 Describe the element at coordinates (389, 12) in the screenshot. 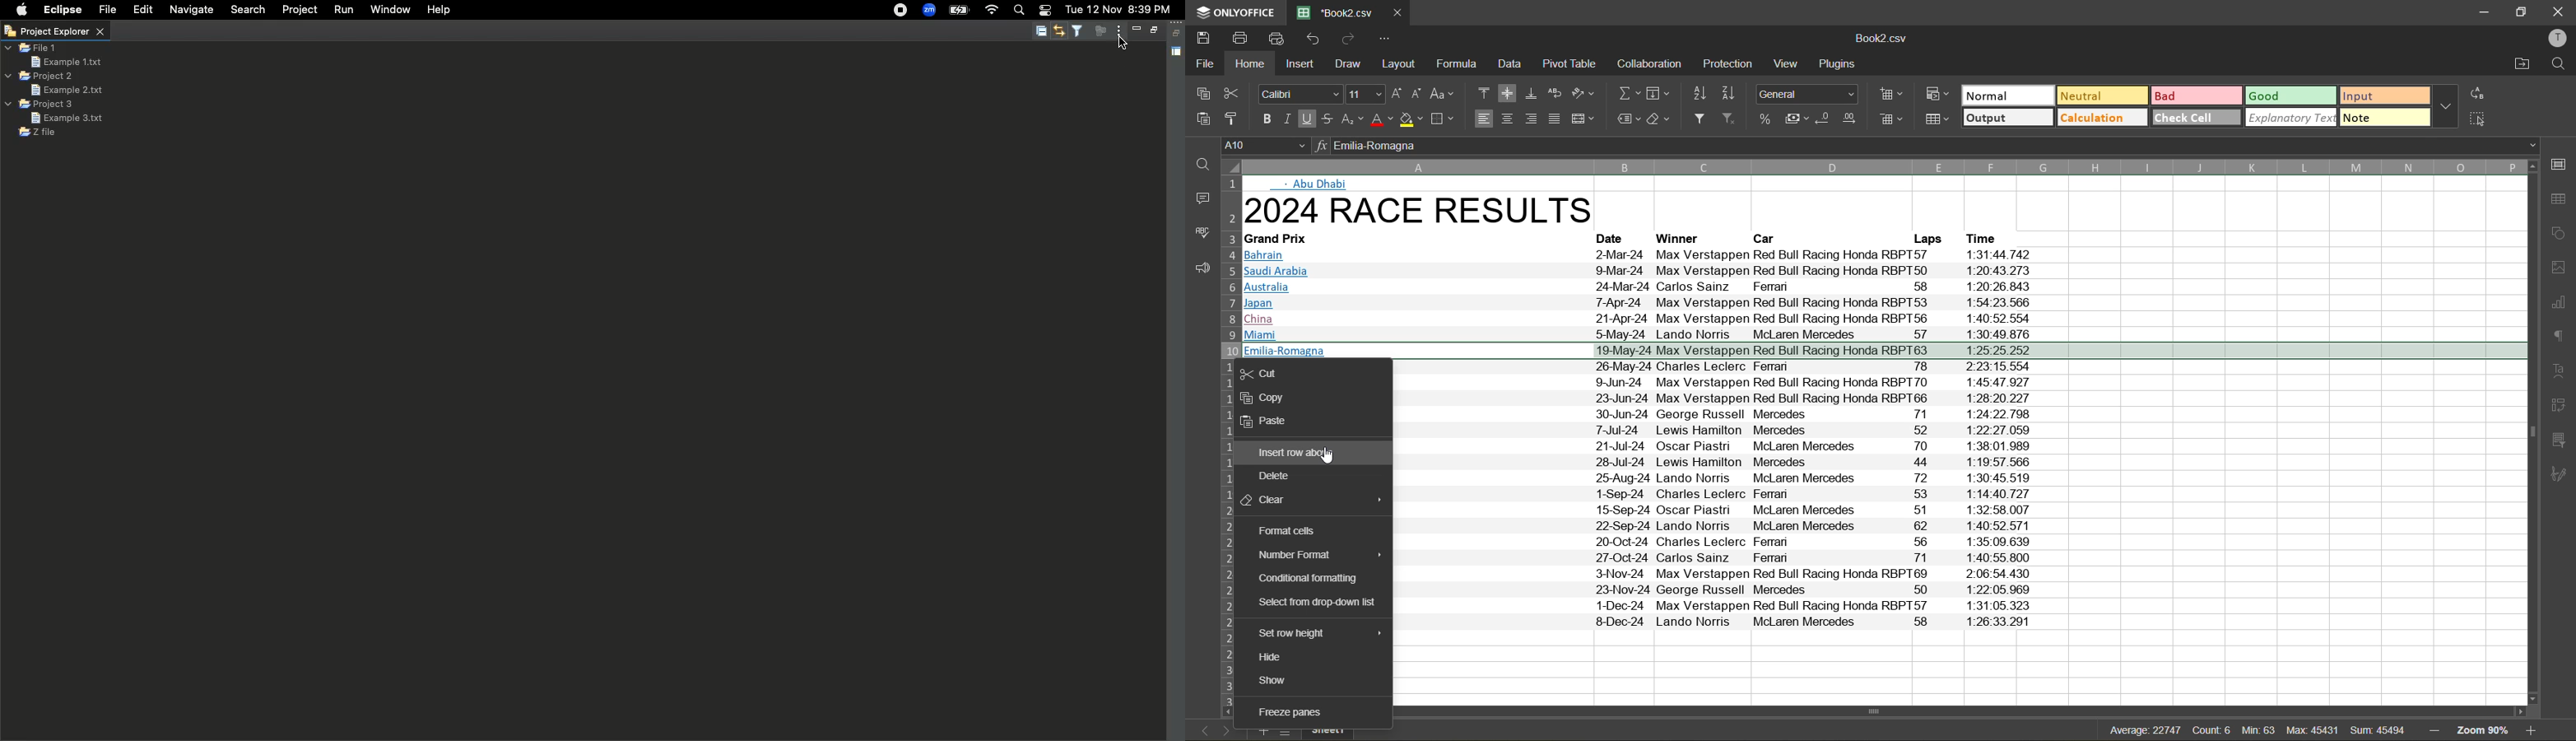

I see `Window` at that location.